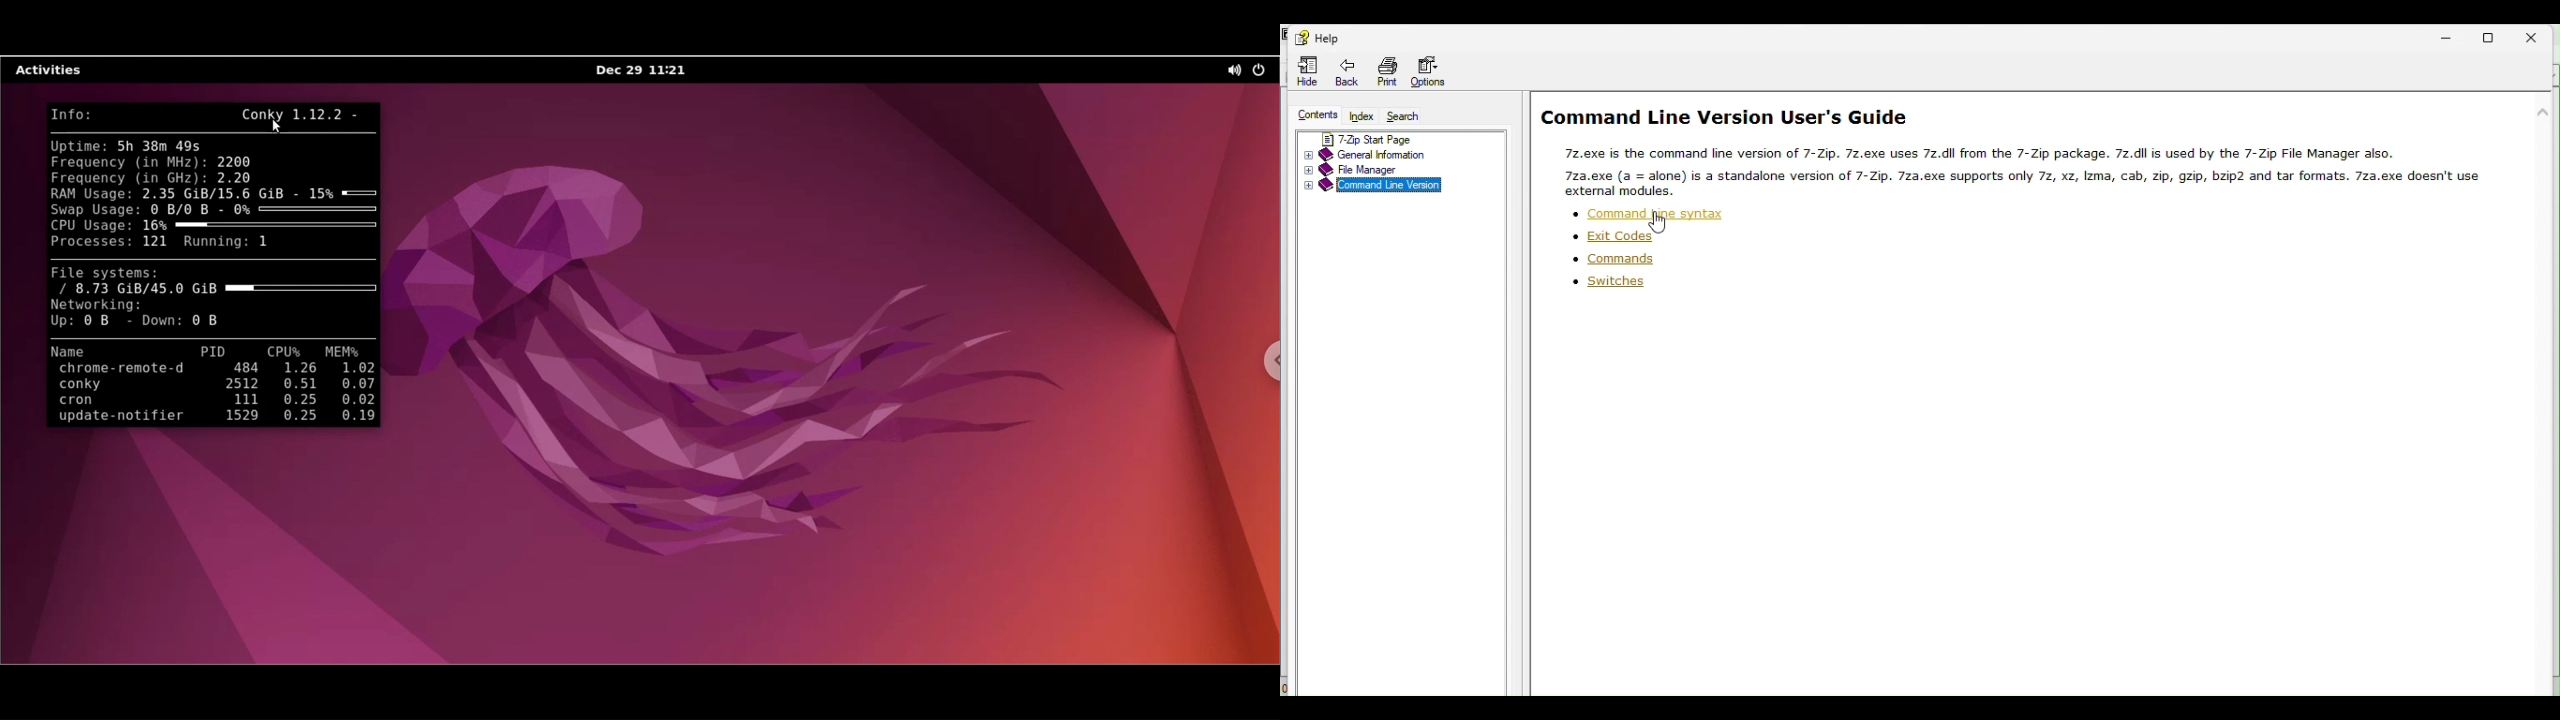 The image size is (2576, 728). I want to click on File manager, so click(1367, 170).